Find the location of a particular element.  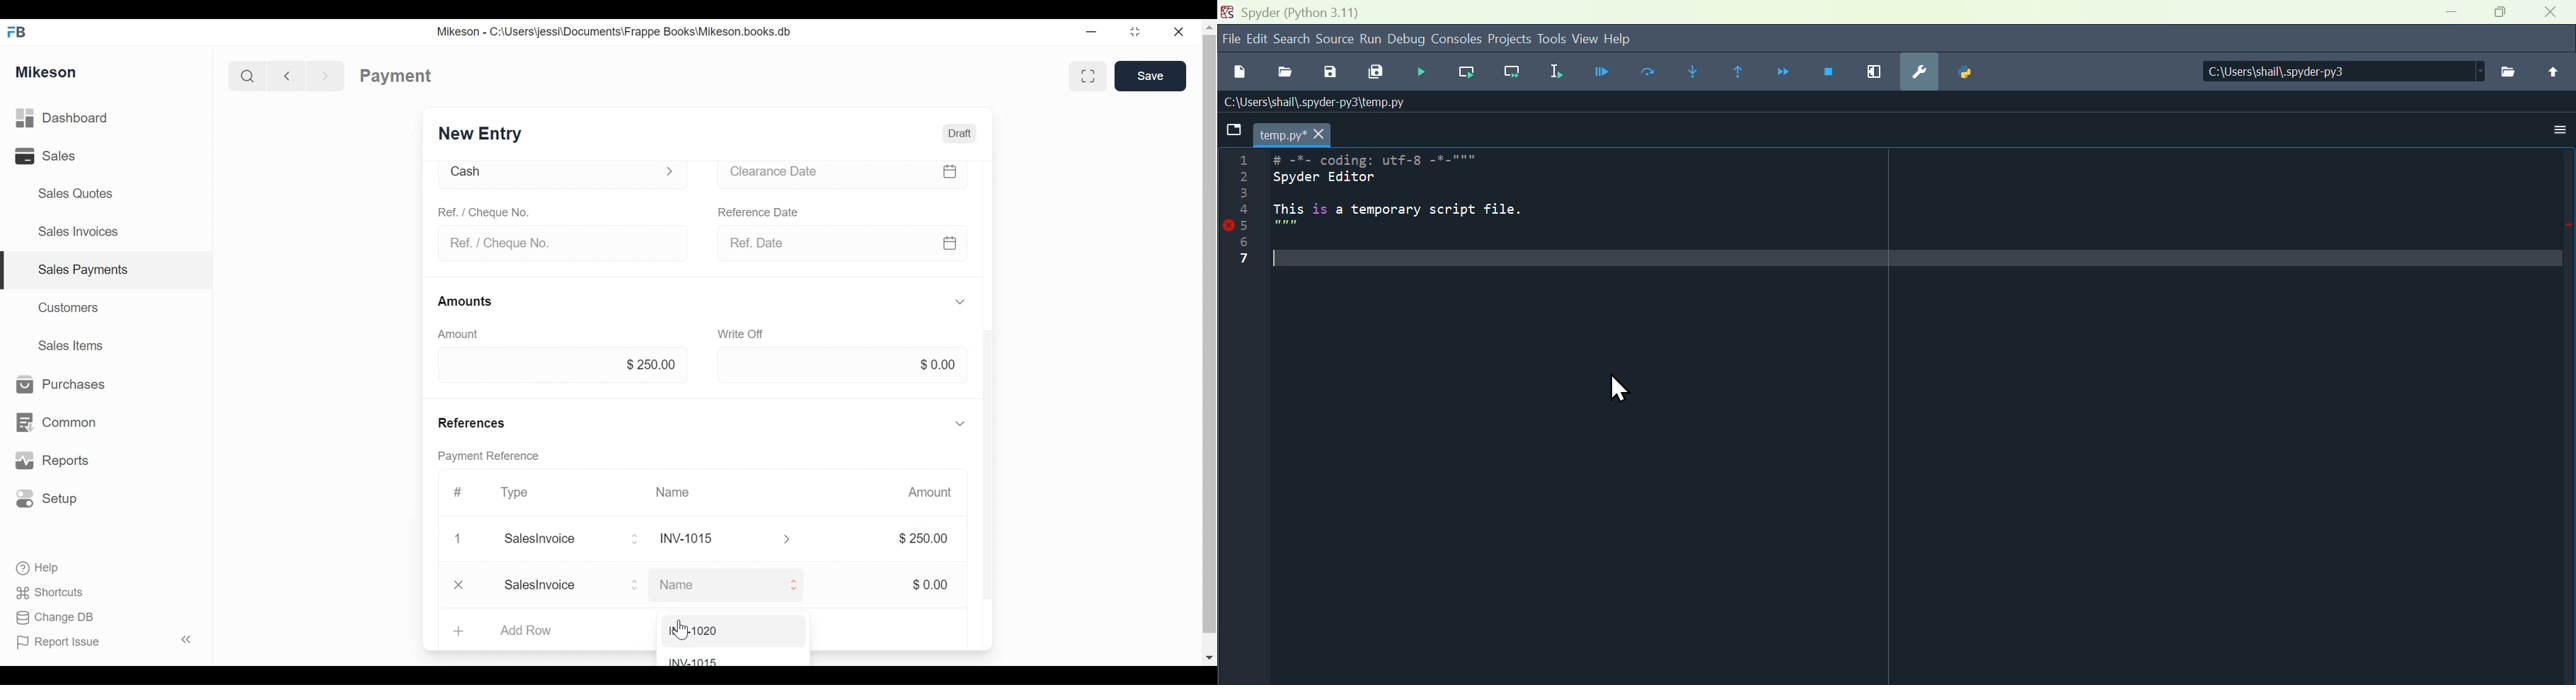

Purchases is located at coordinates (60, 384).